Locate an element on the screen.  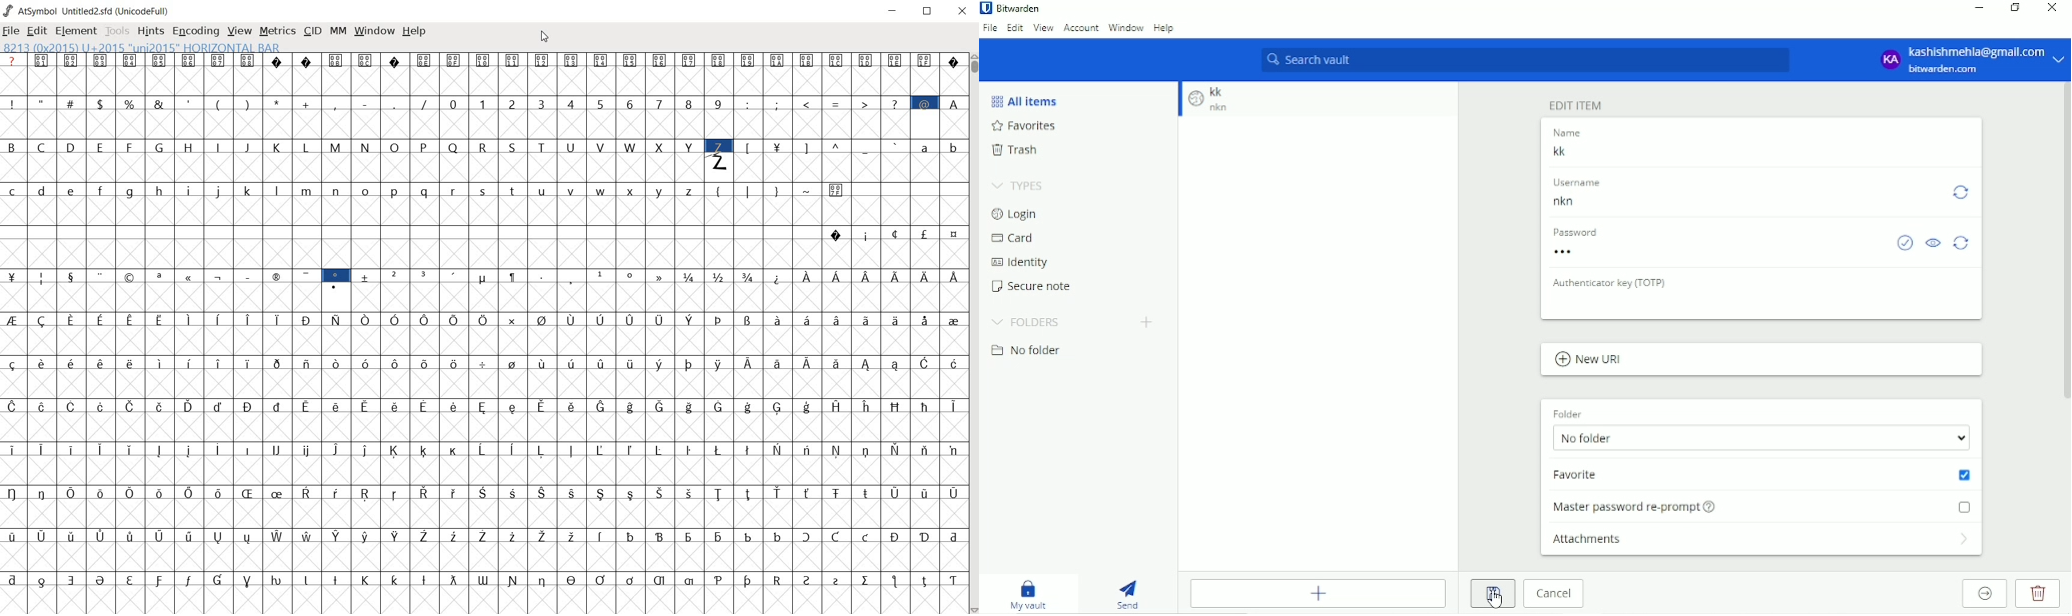
Restore down is located at coordinates (2017, 8).